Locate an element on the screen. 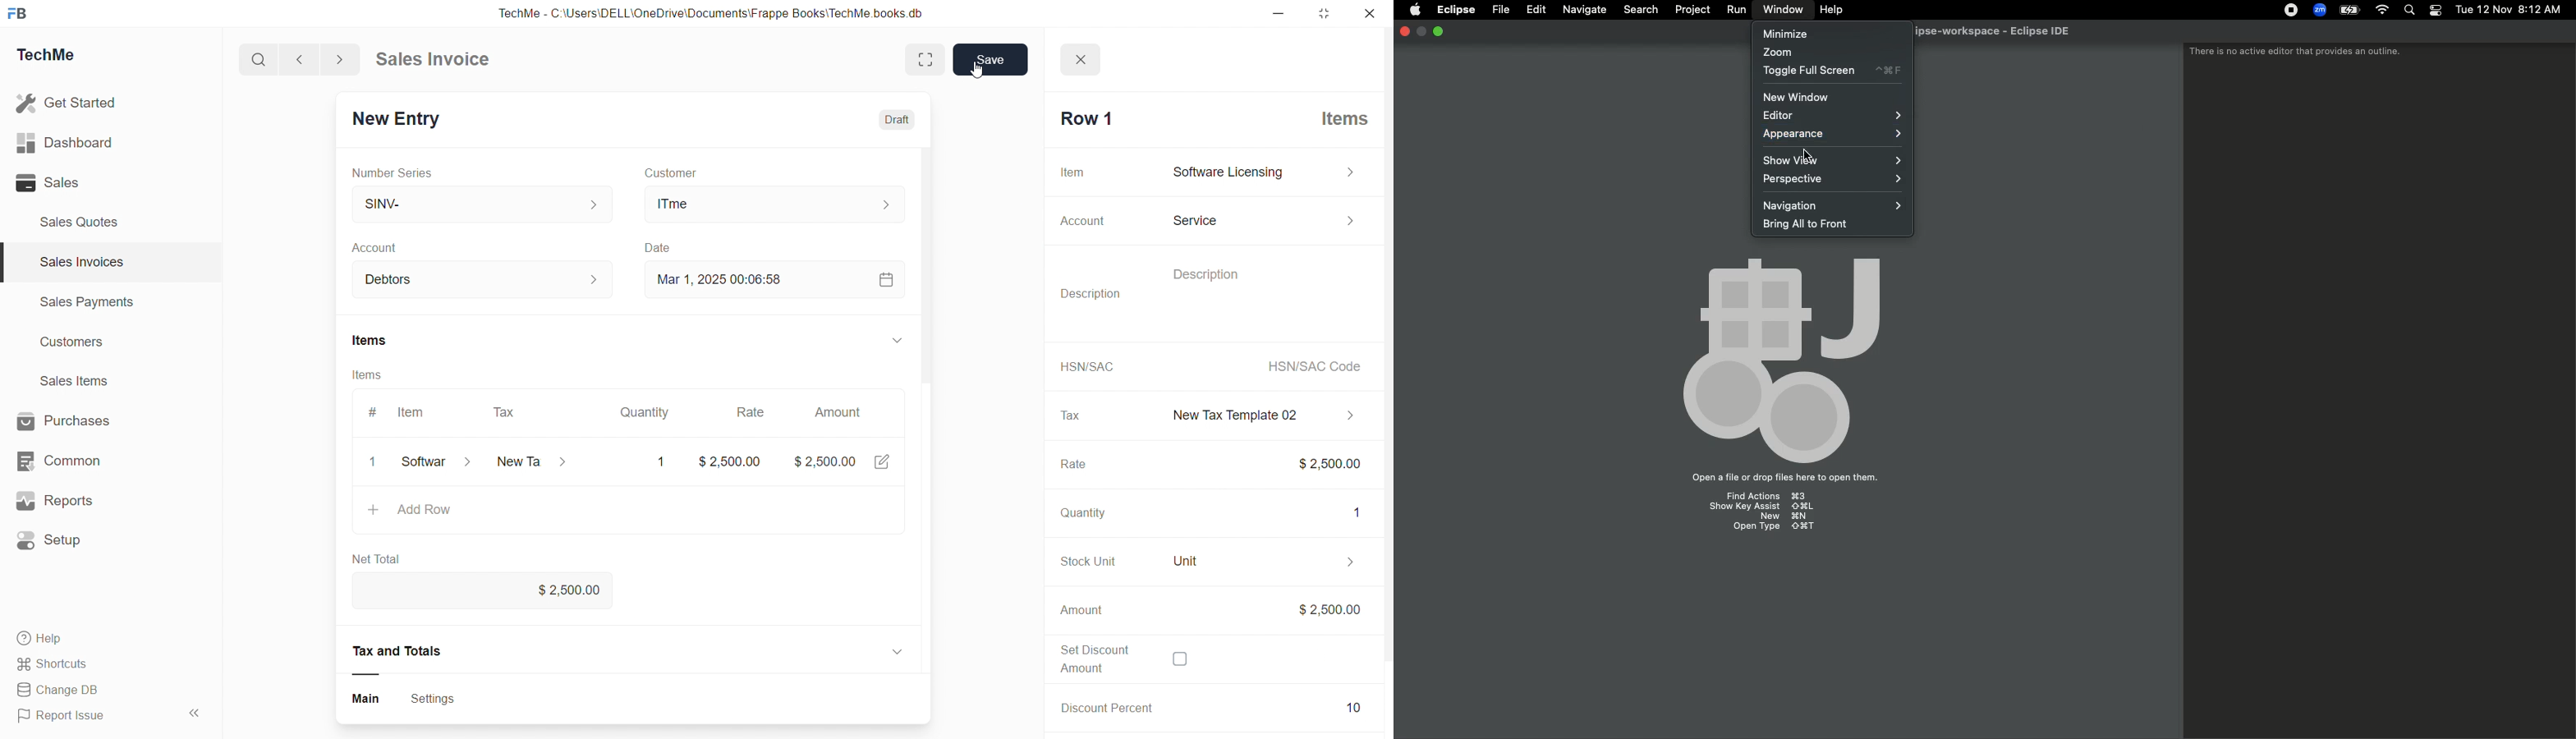 This screenshot has height=756, width=2576. Account is located at coordinates (407, 277).